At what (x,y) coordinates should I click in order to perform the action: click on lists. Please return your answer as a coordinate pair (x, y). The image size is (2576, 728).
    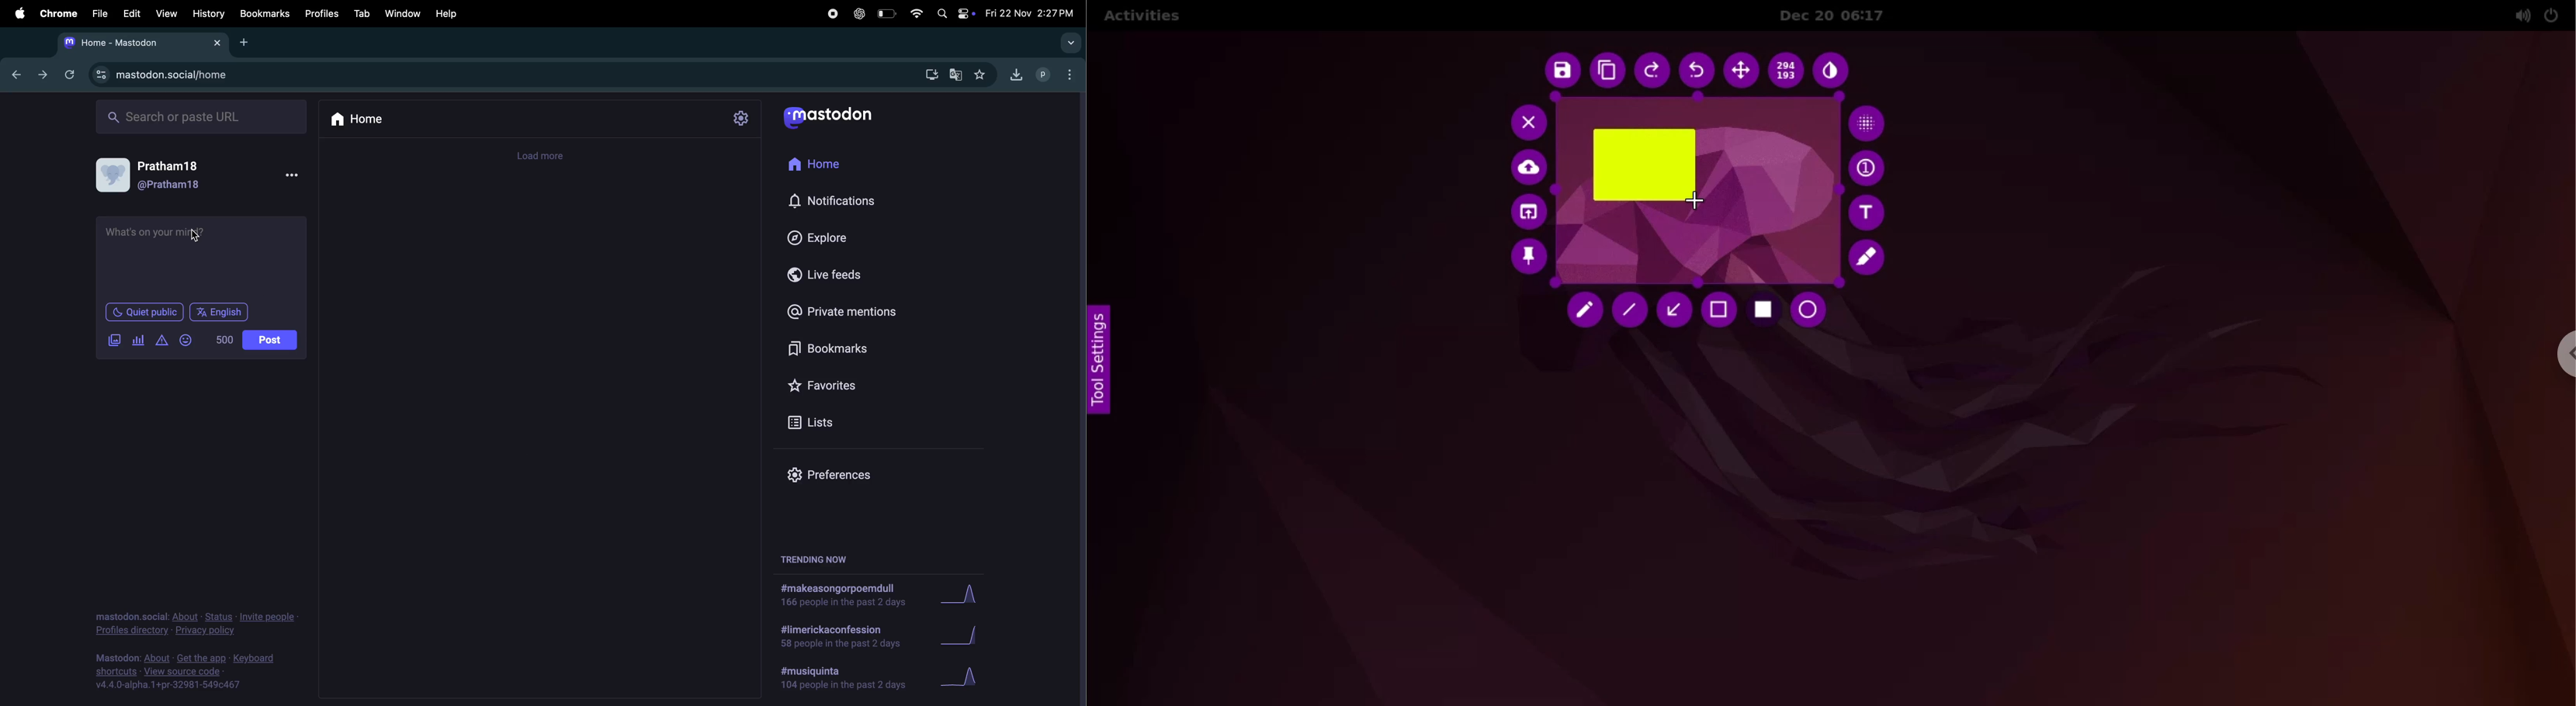
    Looking at the image, I should click on (872, 422).